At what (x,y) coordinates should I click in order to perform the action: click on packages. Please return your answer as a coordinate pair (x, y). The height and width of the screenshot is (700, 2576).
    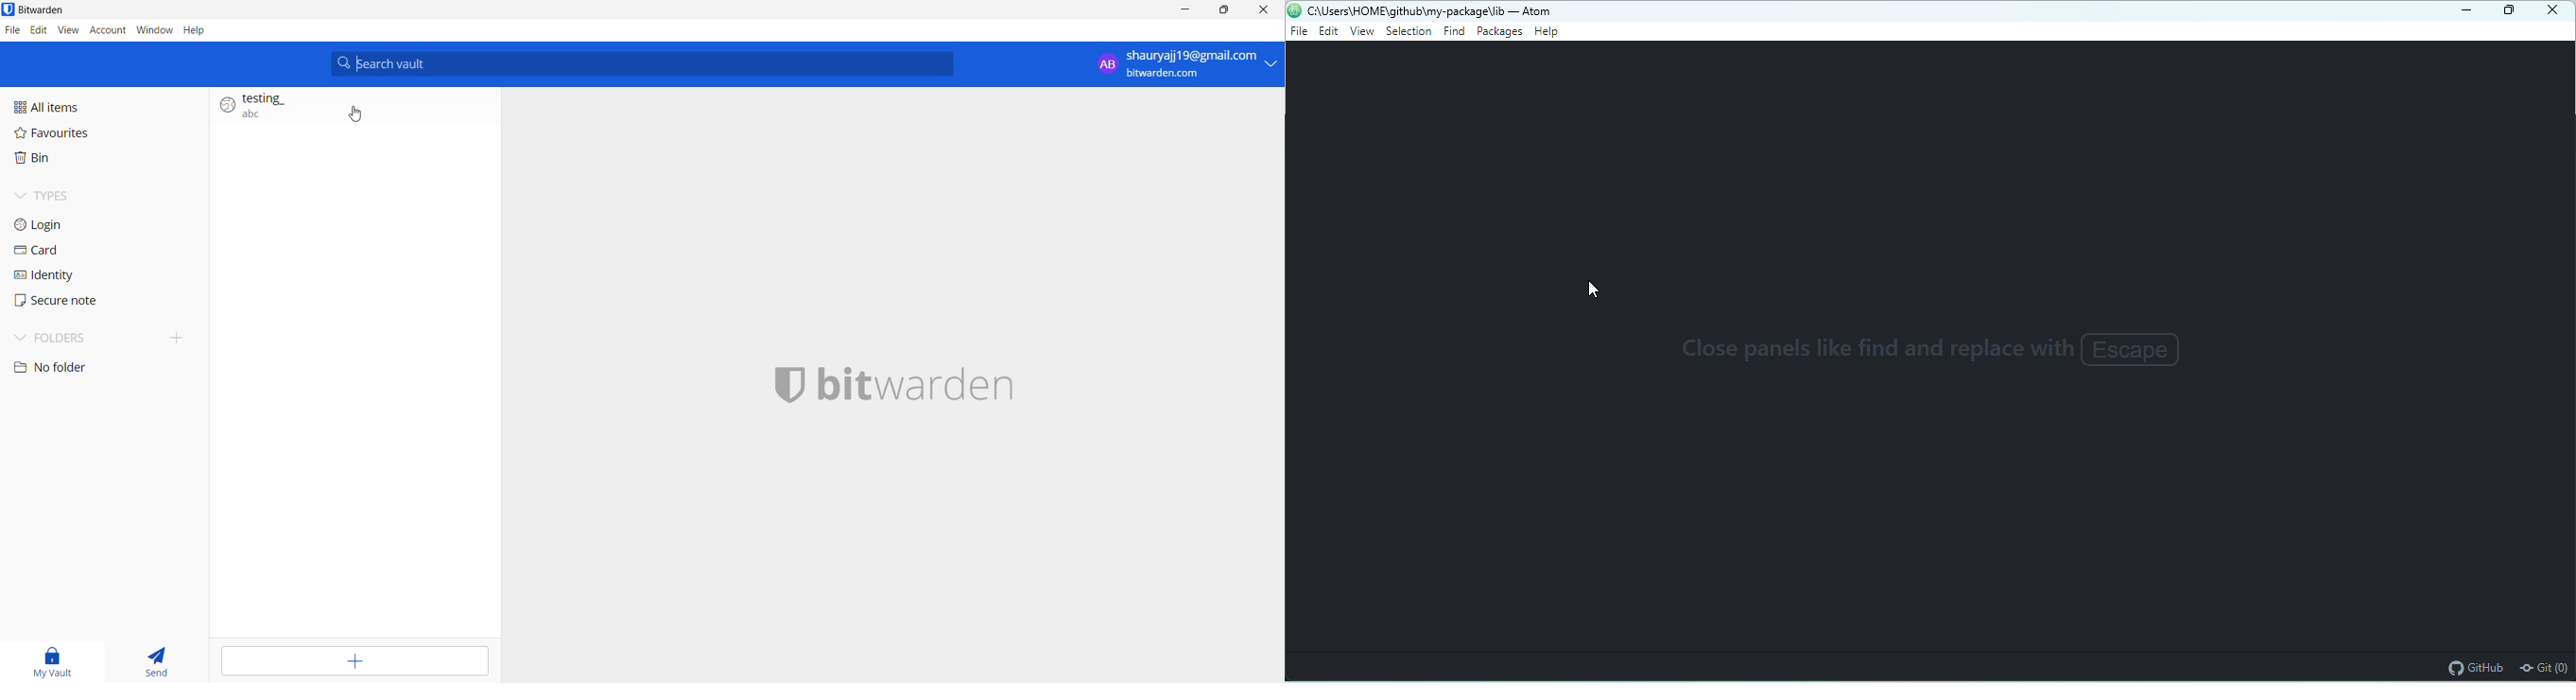
    Looking at the image, I should click on (1498, 31).